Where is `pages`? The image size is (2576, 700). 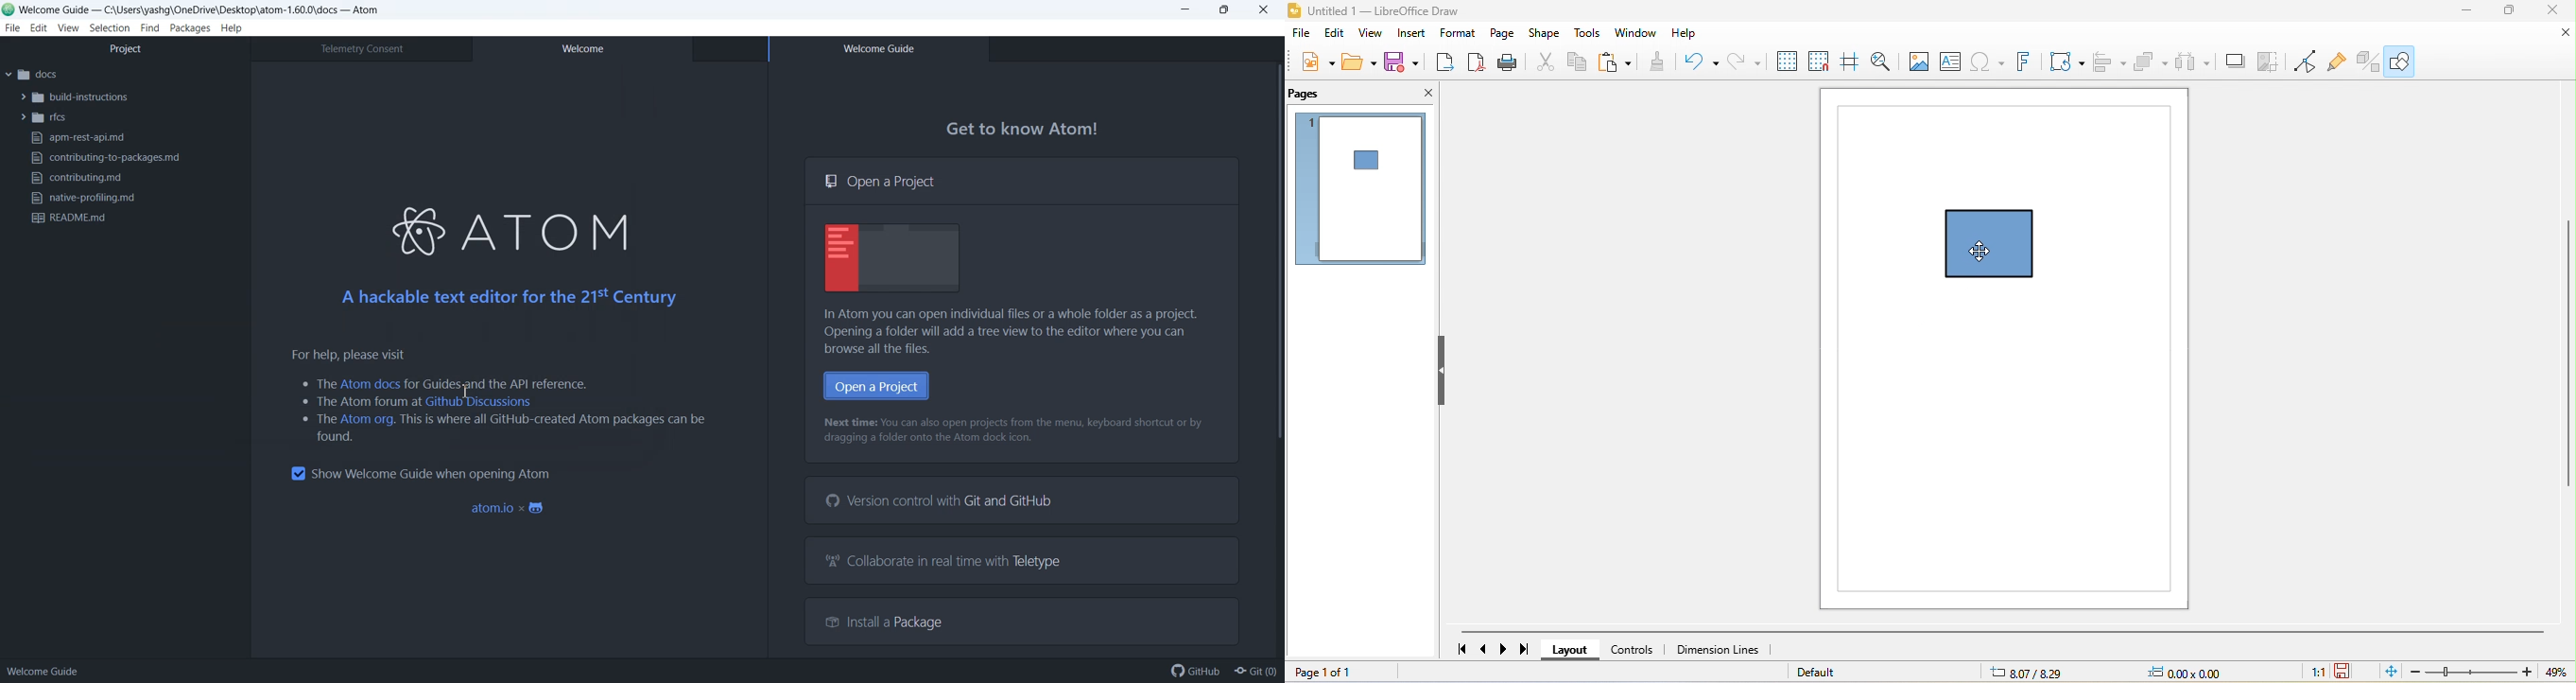
pages is located at coordinates (1330, 95).